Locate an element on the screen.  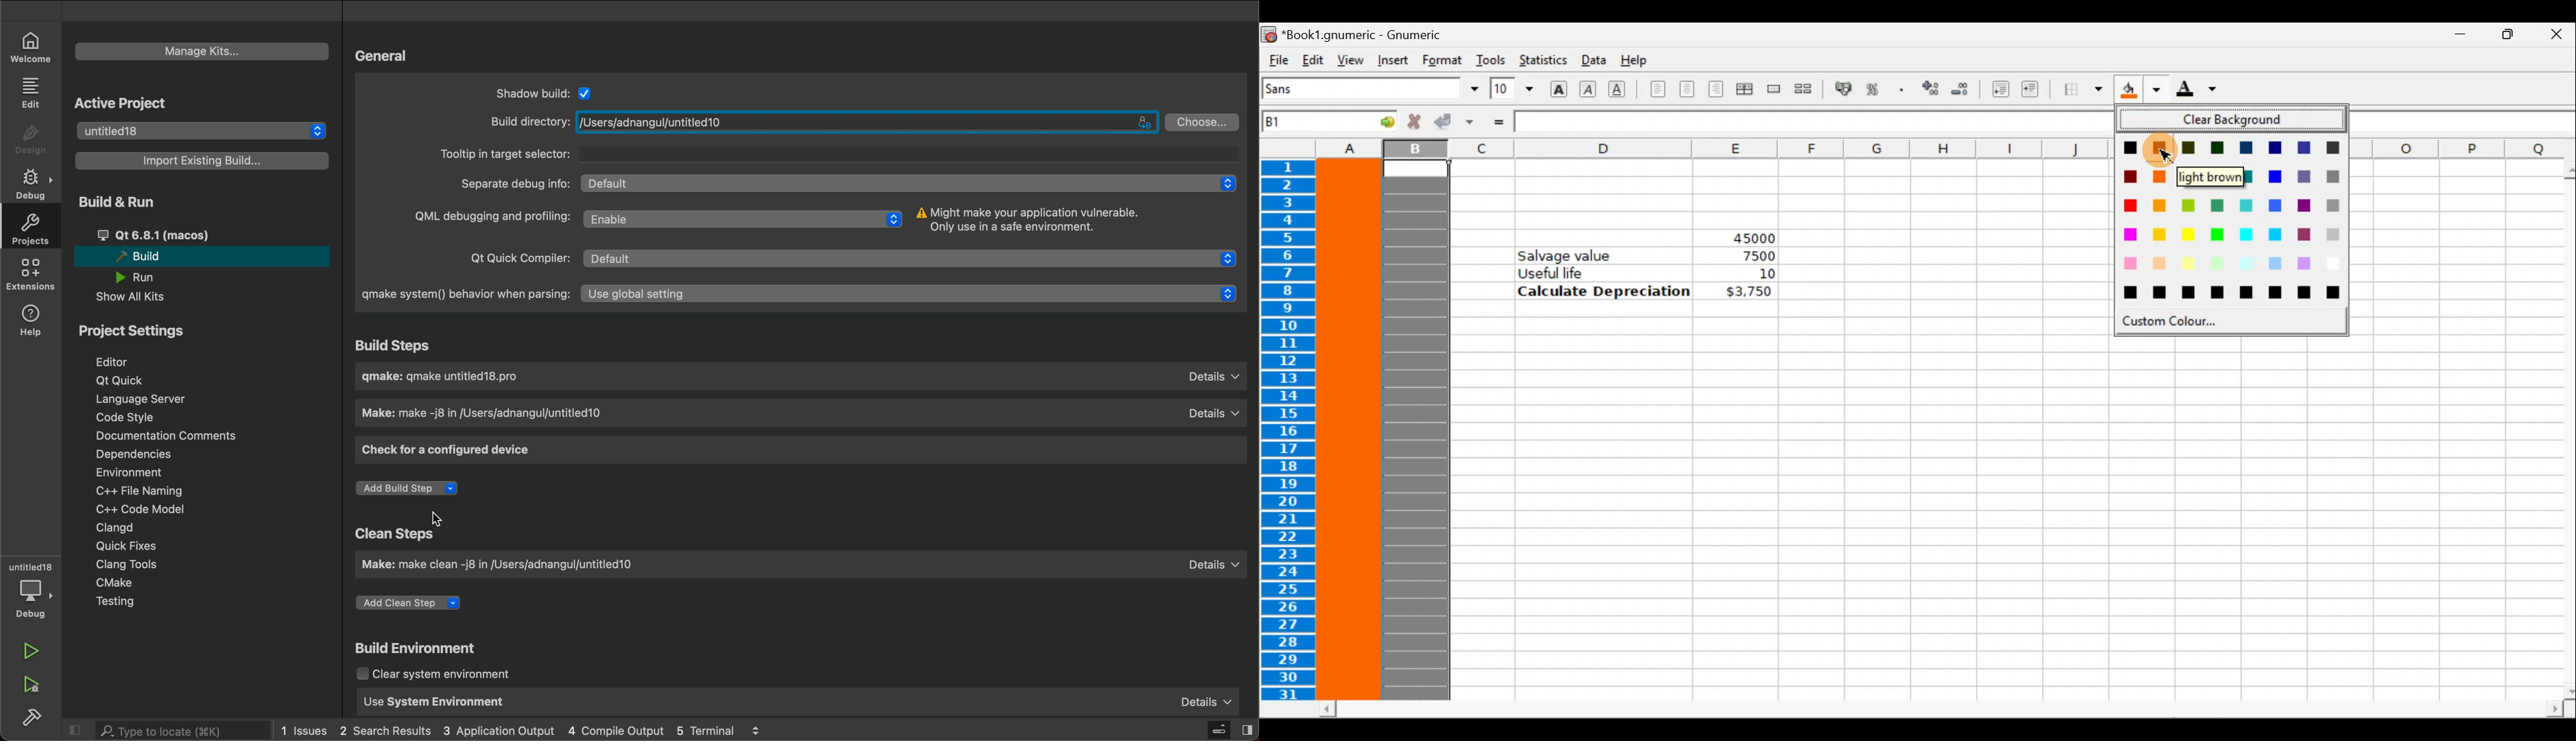
Columns is located at coordinates (1678, 149).